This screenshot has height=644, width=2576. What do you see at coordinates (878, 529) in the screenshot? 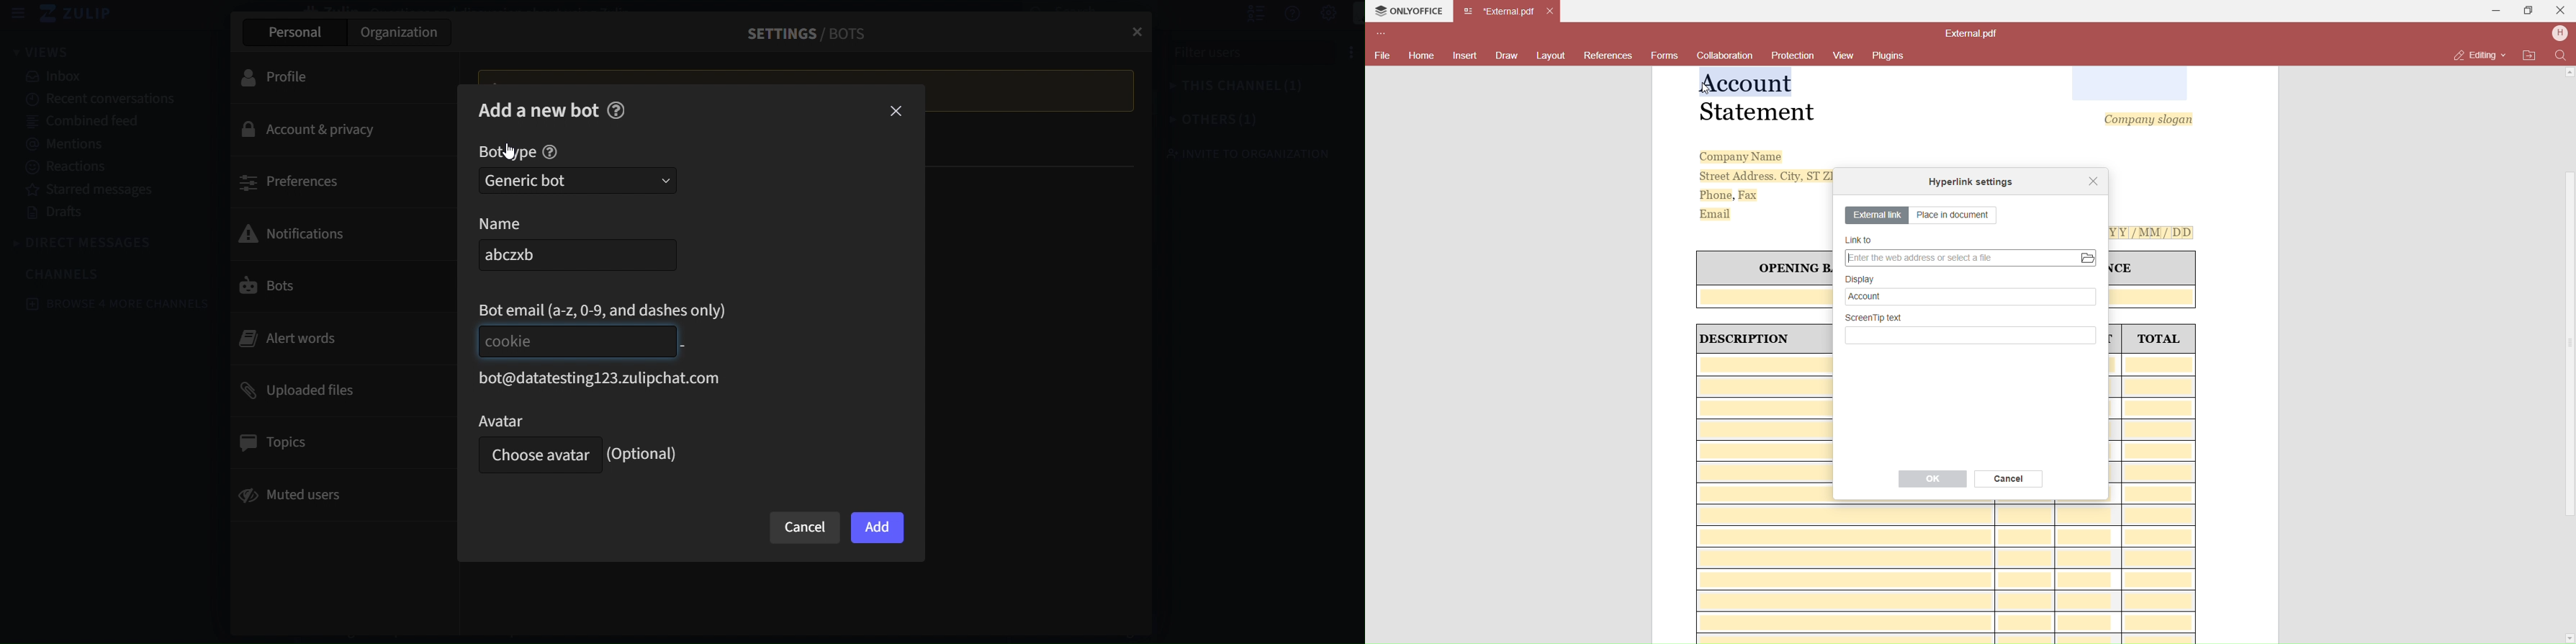
I see `add` at bounding box center [878, 529].